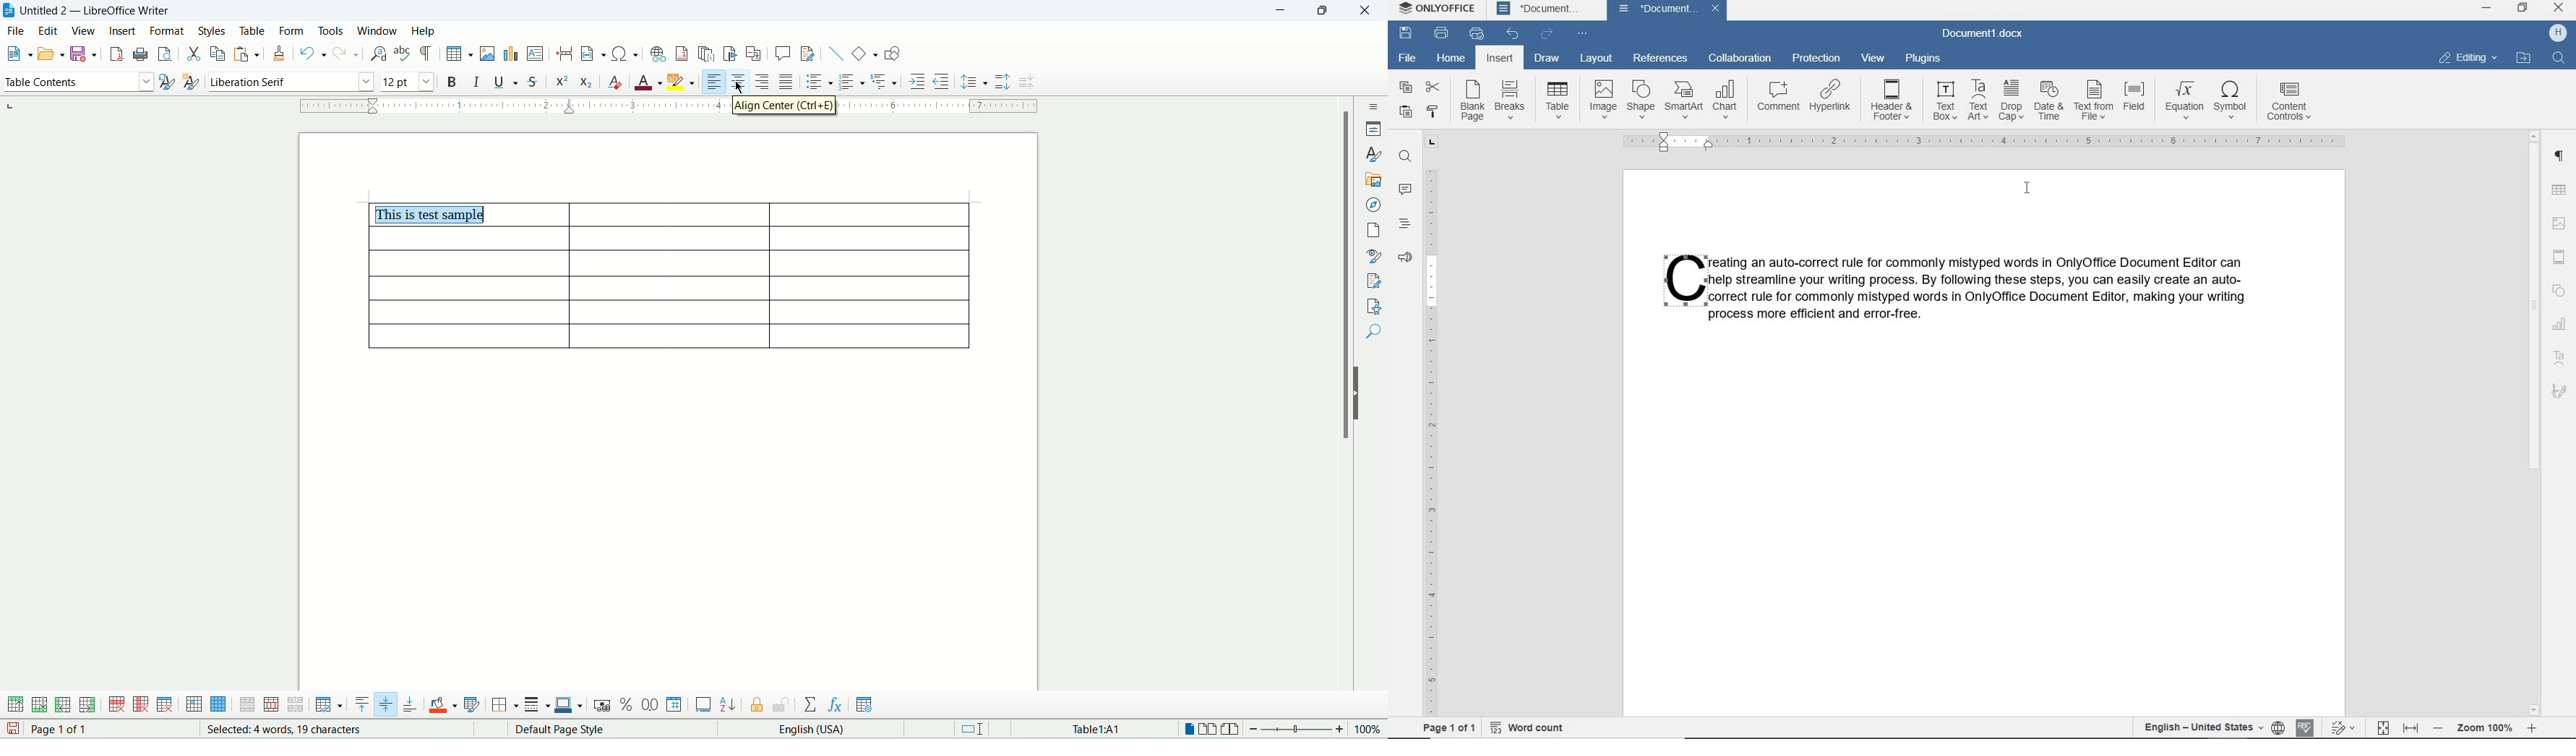 Image resolution: width=2576 pixels, height=756 pixels. What do you see at coordinates (2561, 325) in the screenshot?
I see `chart` at bounding box center [2561, 325].